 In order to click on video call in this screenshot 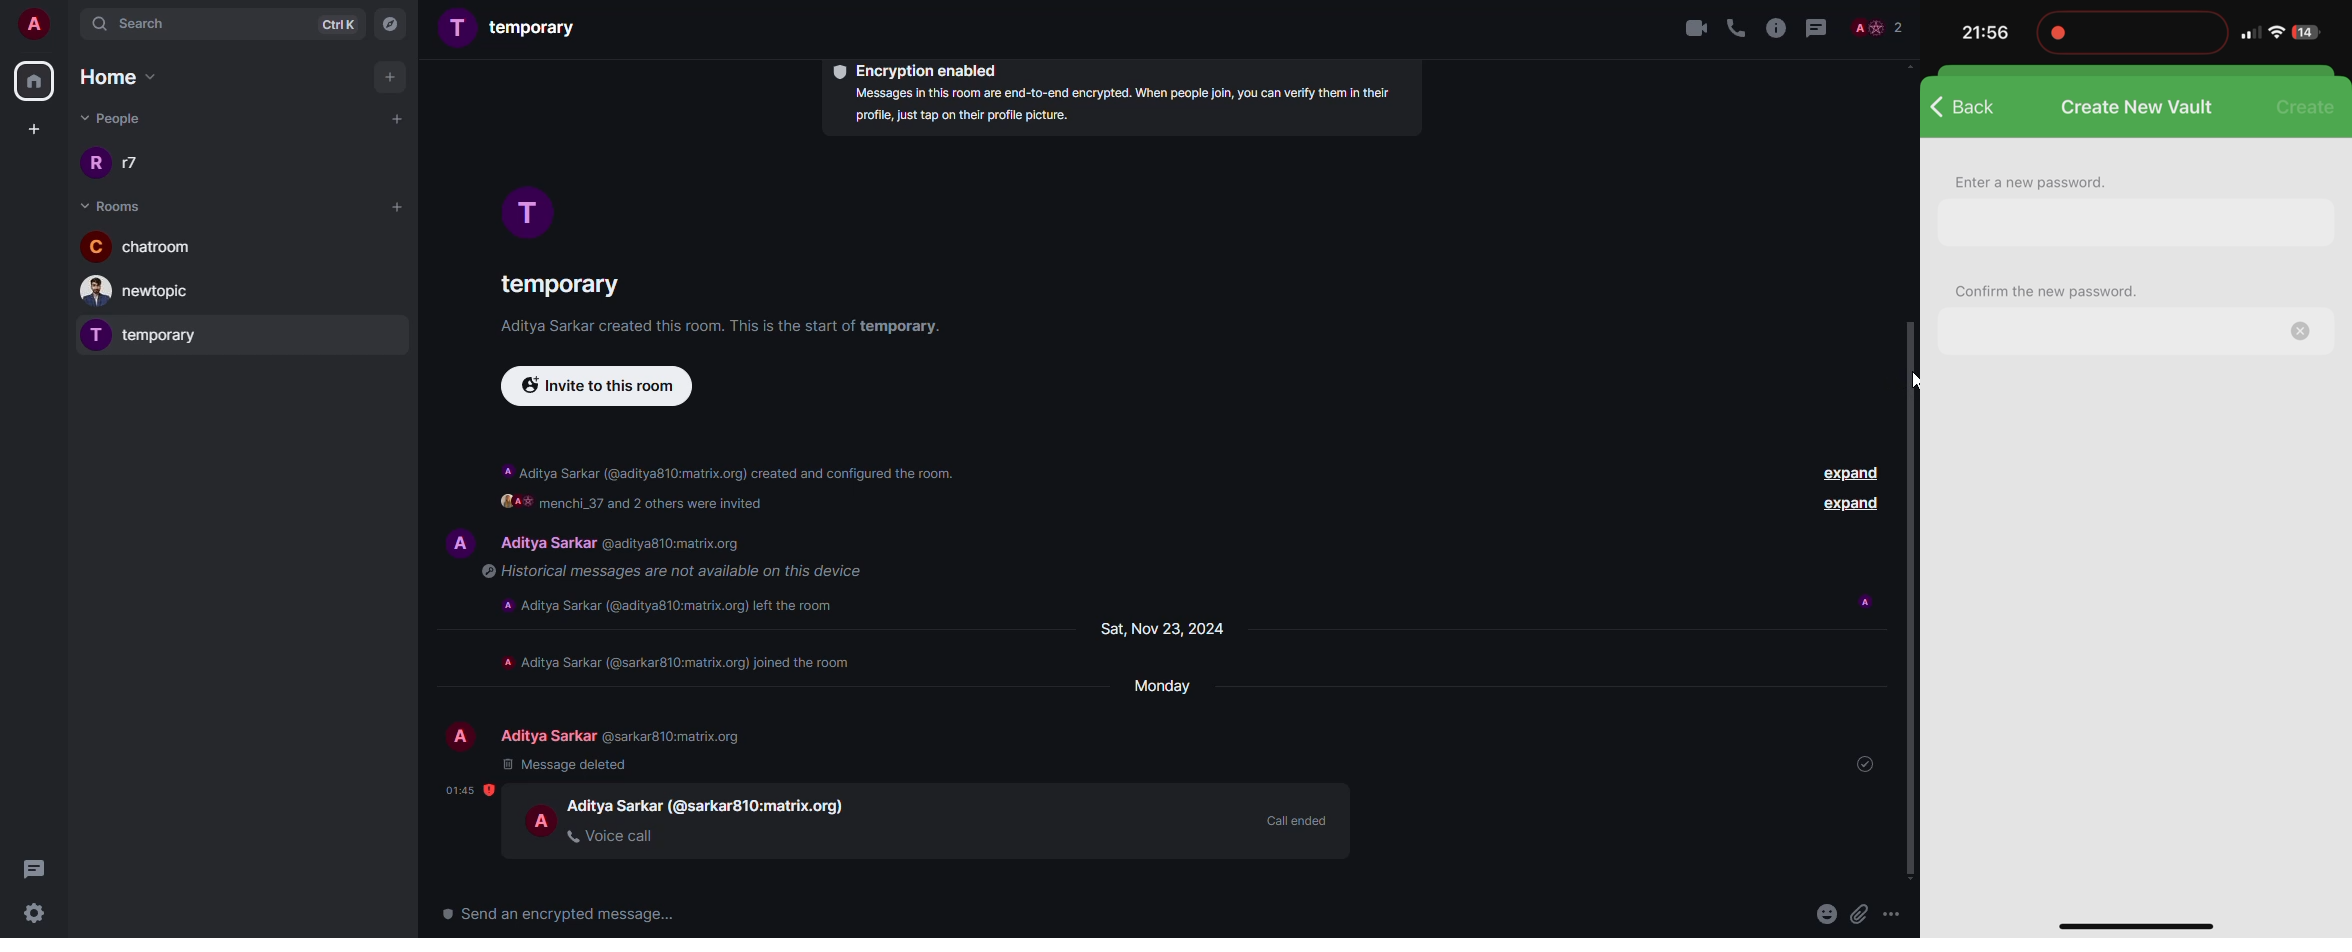, I will do `click(1687, 26)`.